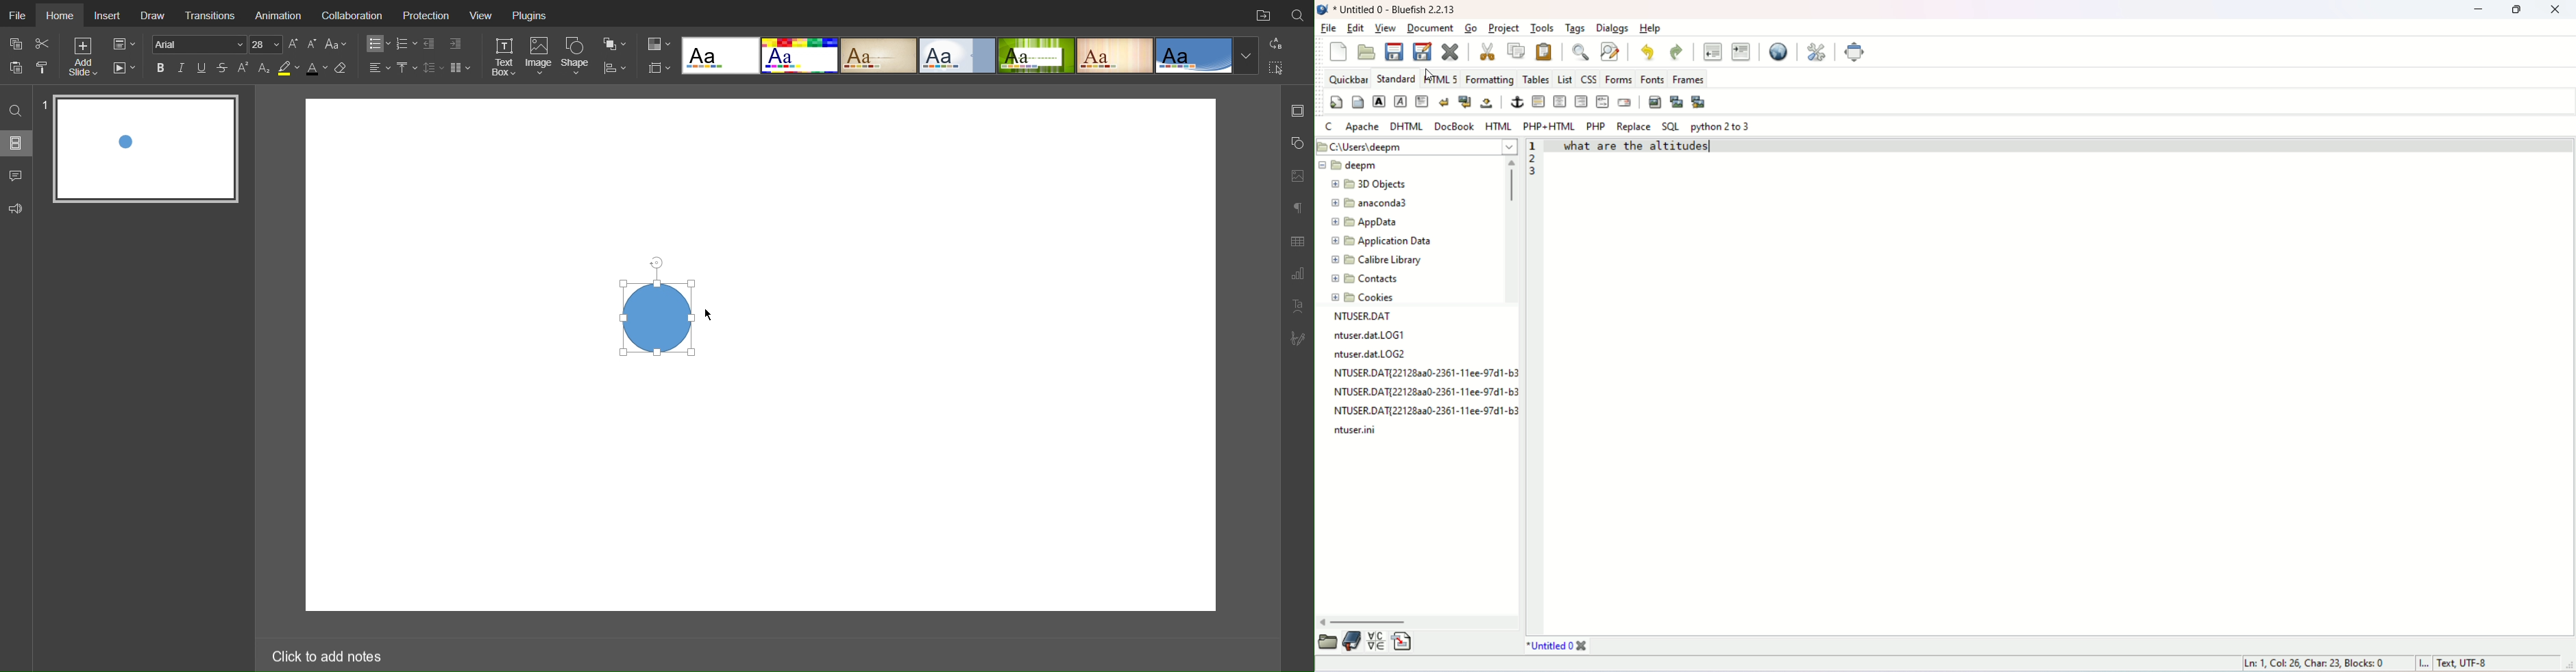 This screenshot has width=2576, height=672. What do you see at coordinates (532, 14) in the screenshot?
I see `Plugins` at bounding box center [532, 14].